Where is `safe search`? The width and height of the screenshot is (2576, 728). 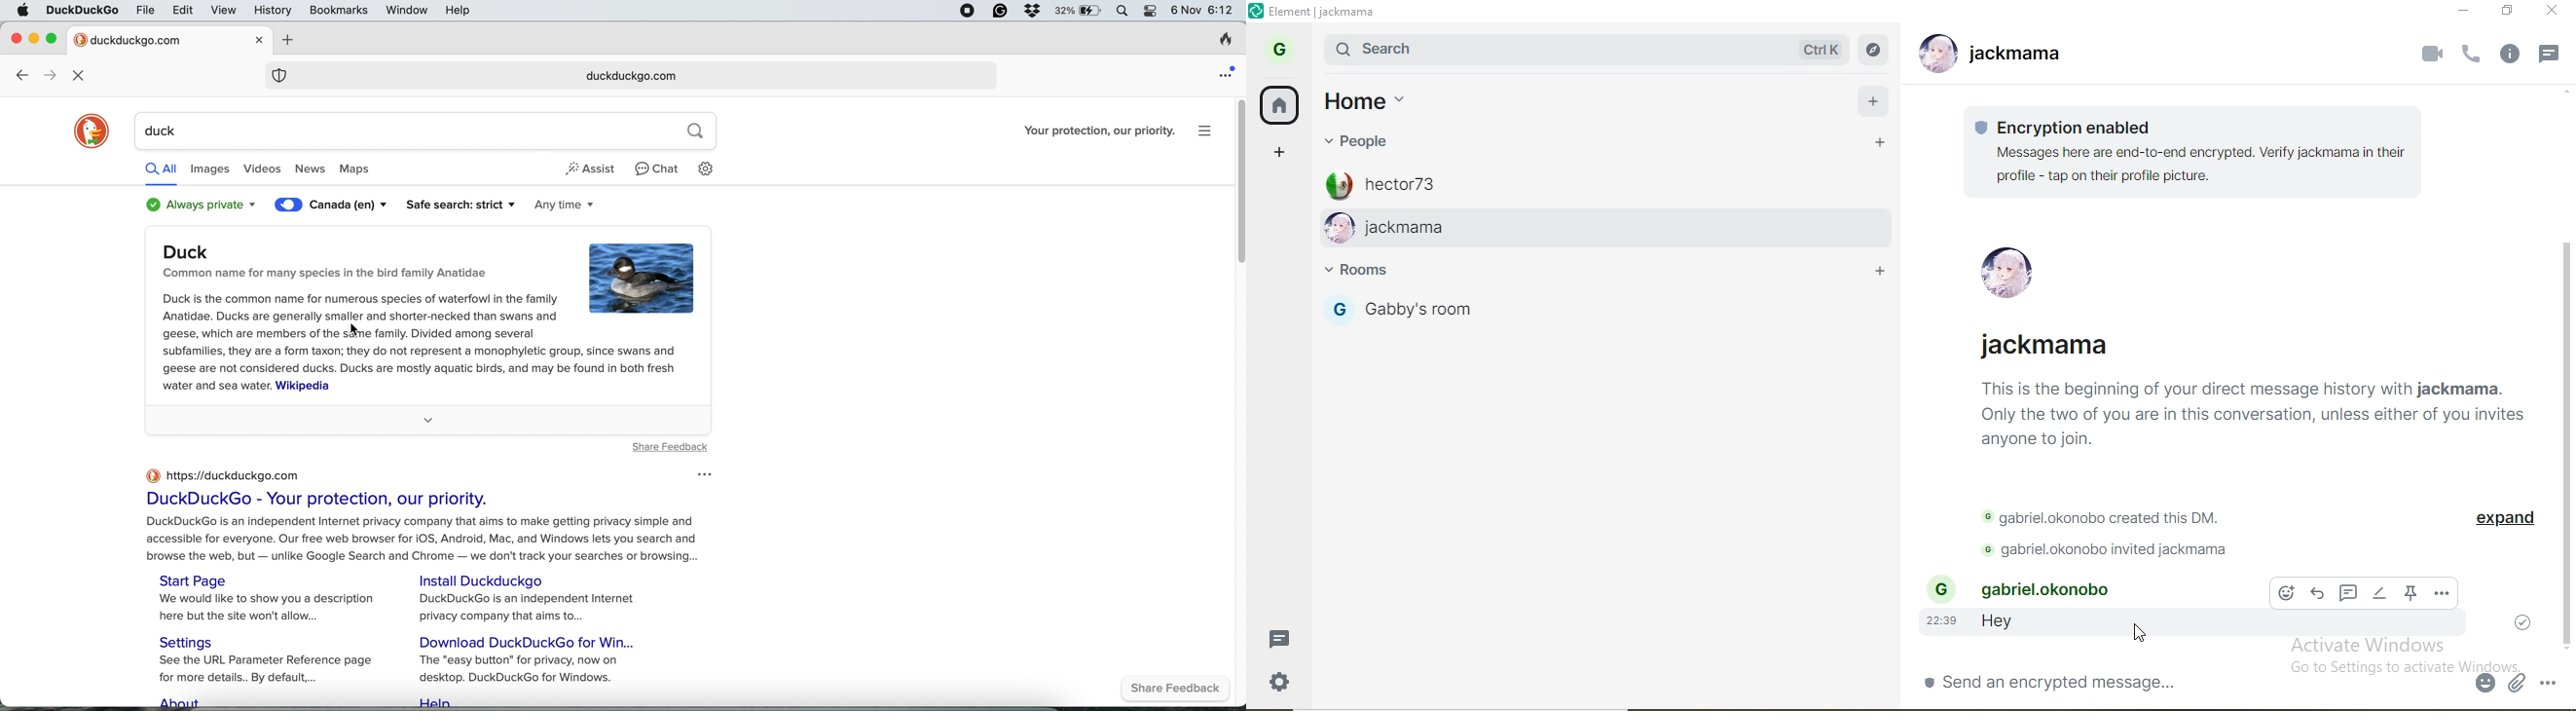 safe search is located at coordinates (452, 205).